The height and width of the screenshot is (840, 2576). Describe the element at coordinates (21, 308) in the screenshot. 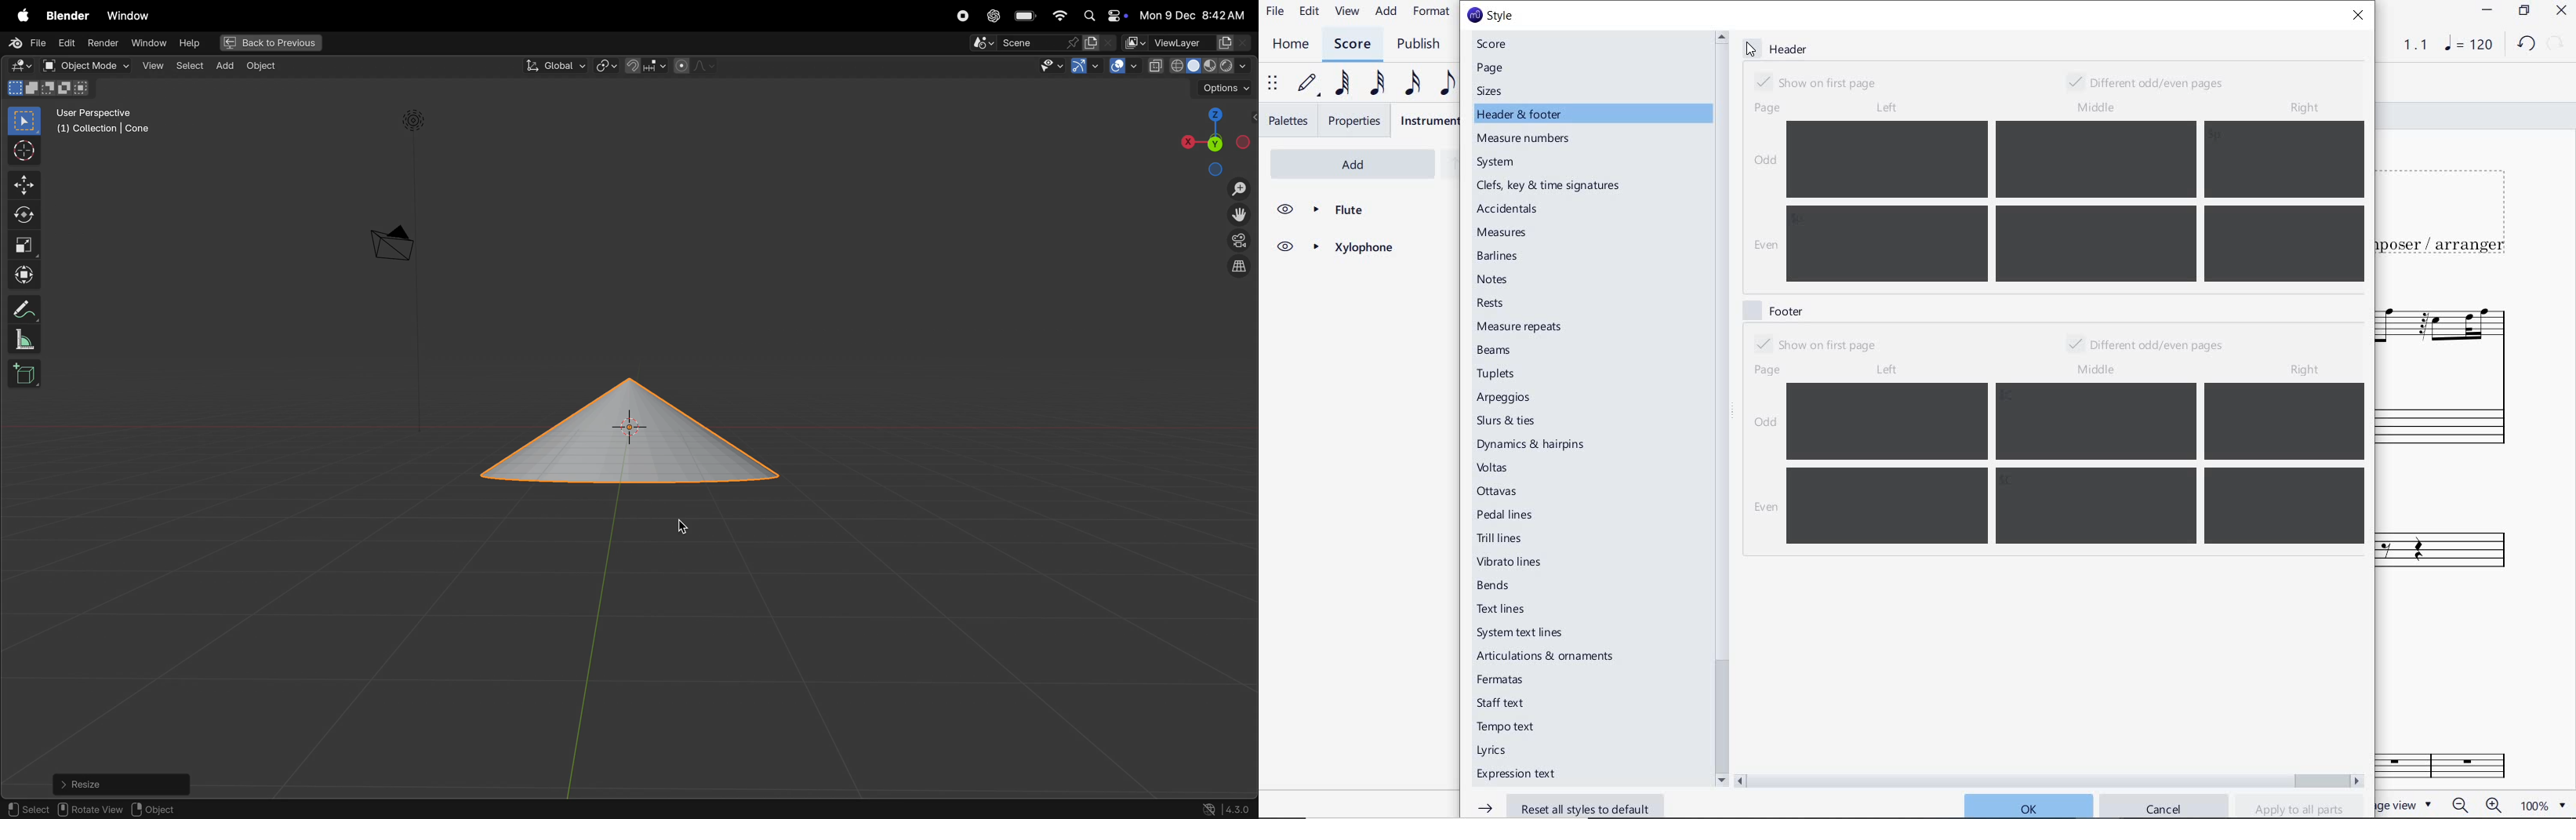

I see `annotate` at that location.